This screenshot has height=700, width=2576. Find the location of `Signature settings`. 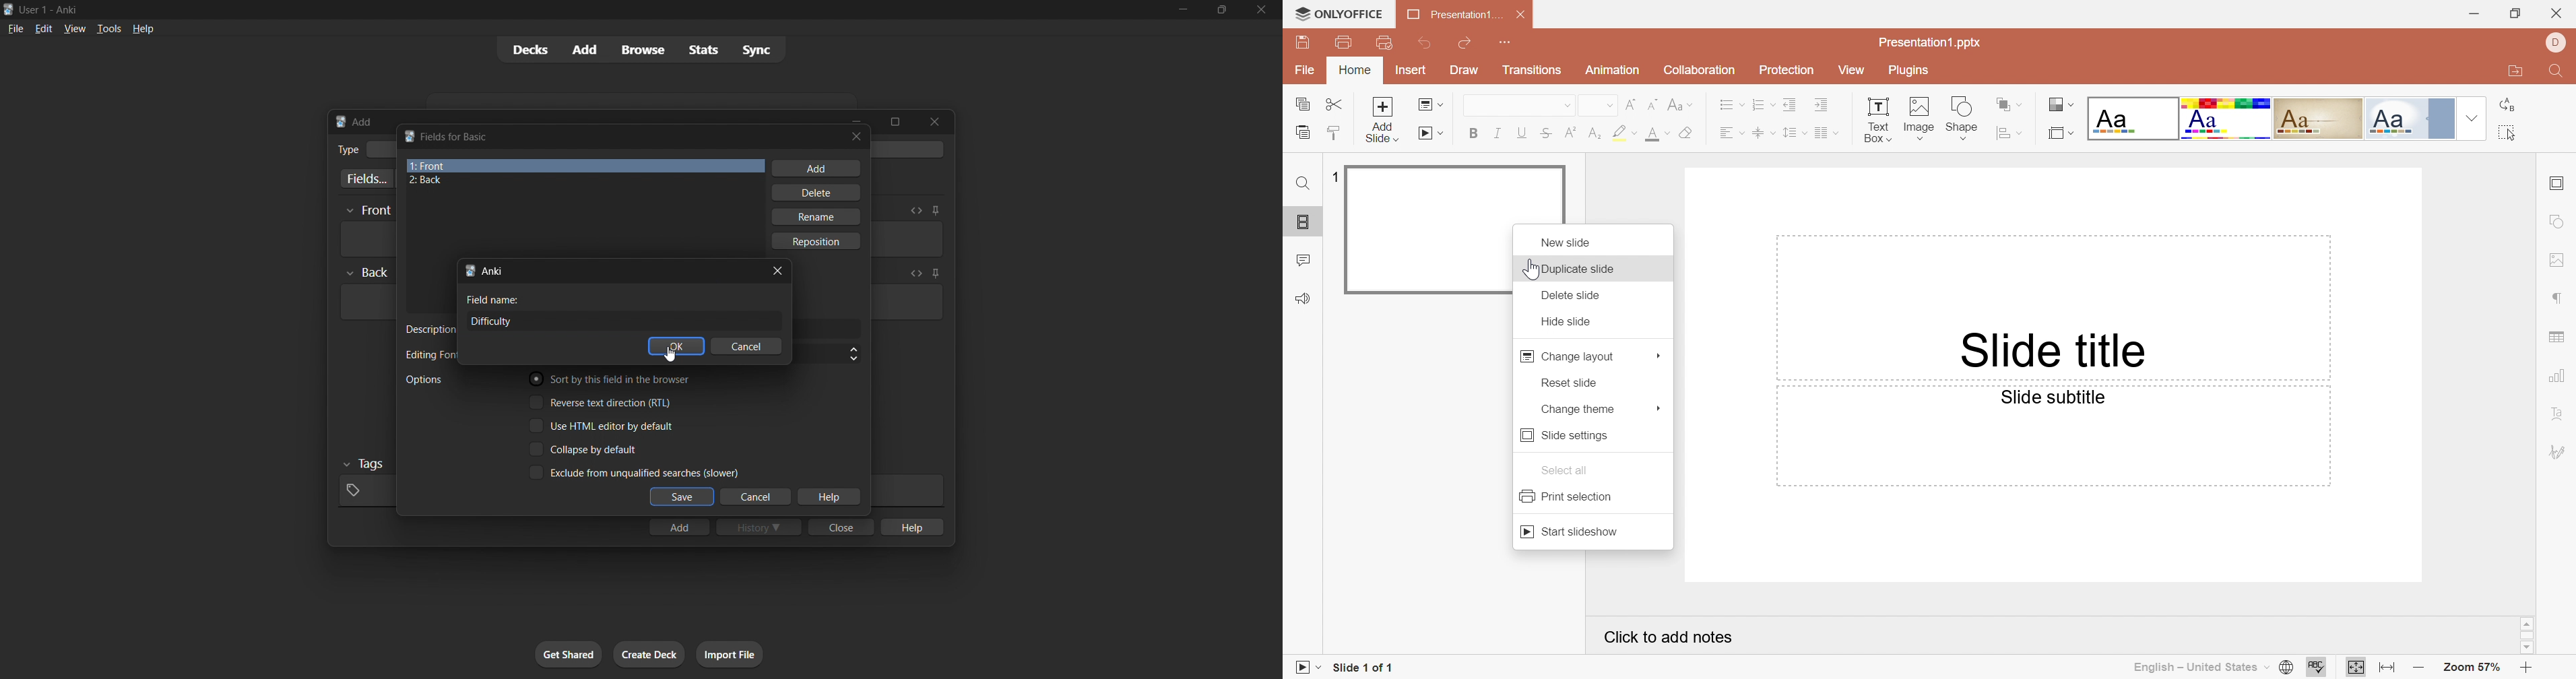

Signature settings is located at coordinates (2561, 453).